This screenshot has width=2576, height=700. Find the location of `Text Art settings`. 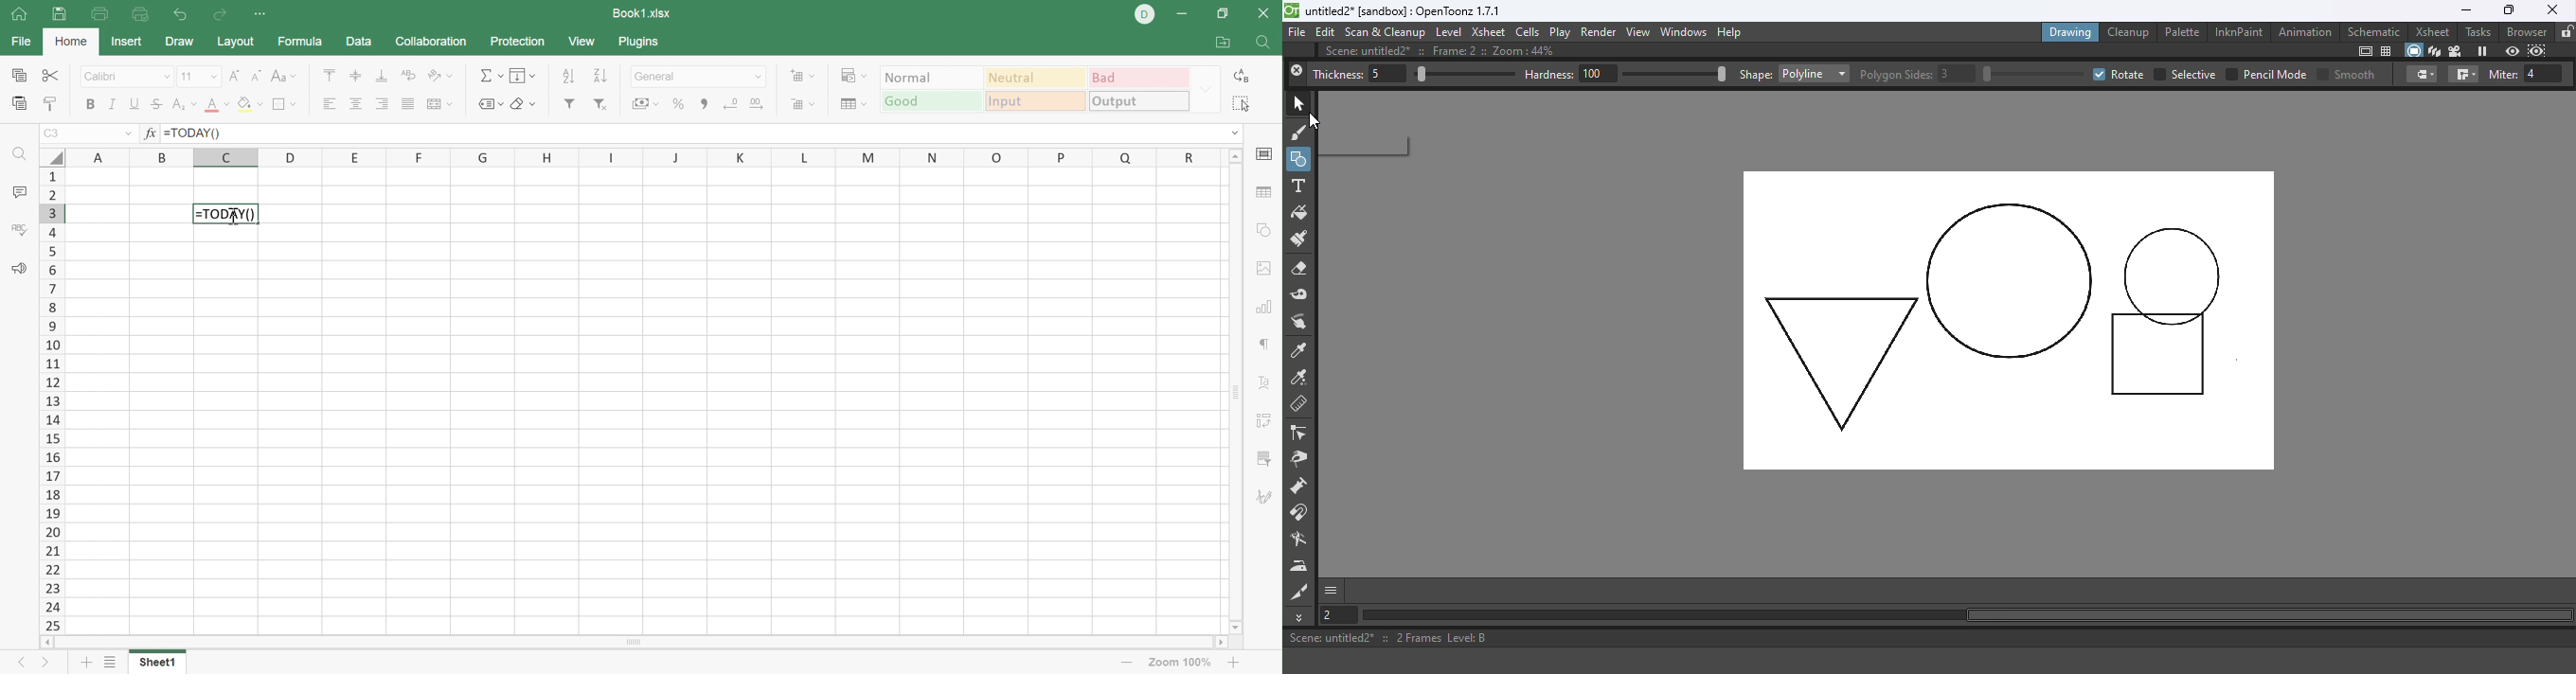

Text Art settings is located at coordinates (1268, 384).